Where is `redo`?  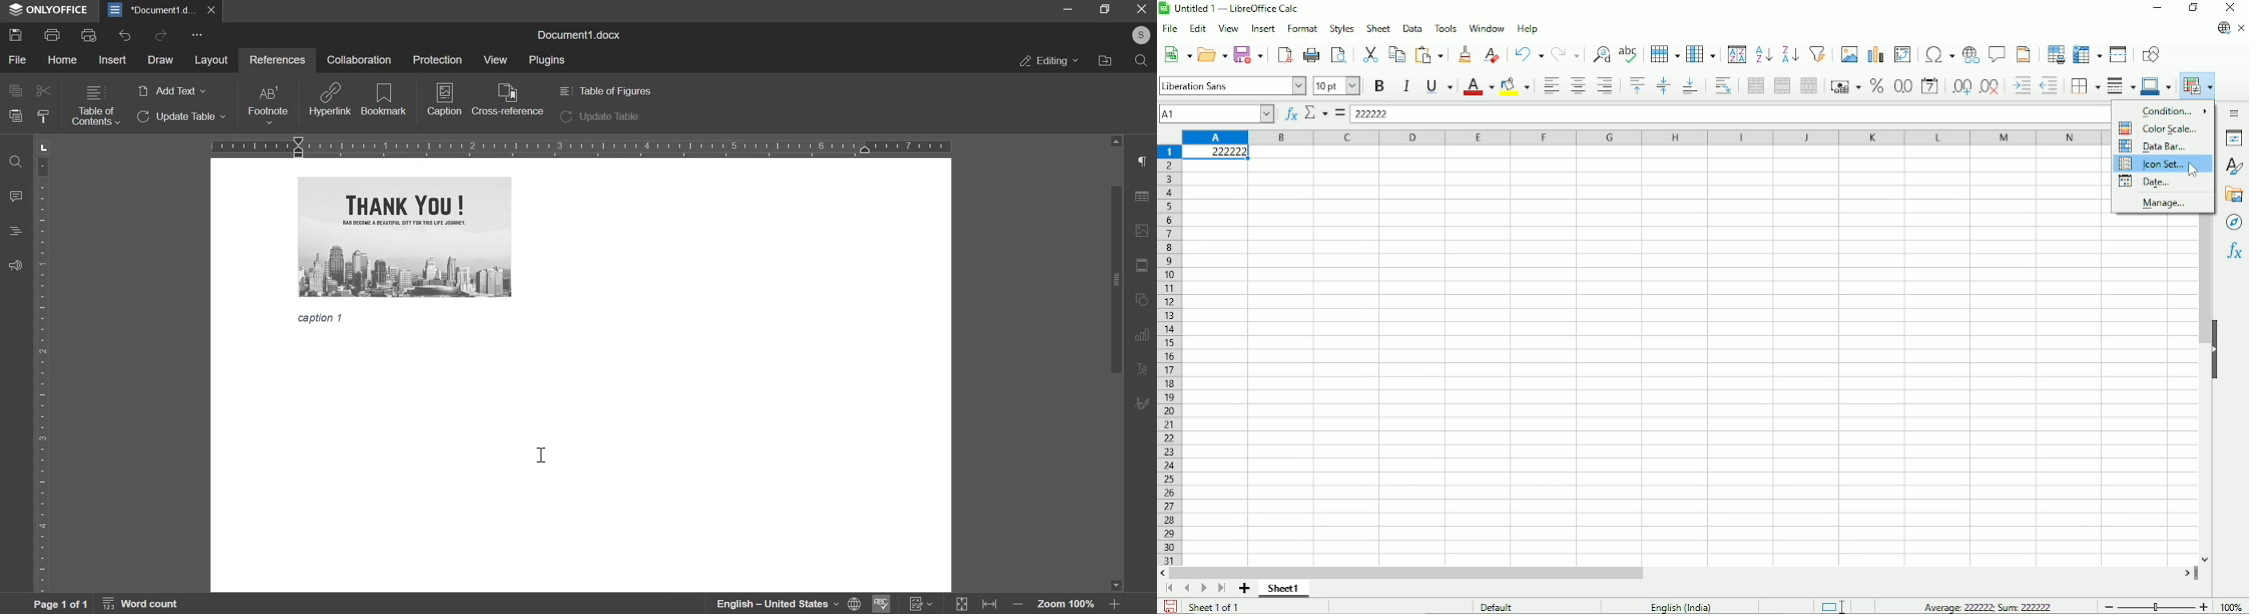 redo is located at coordinates (160, 35).